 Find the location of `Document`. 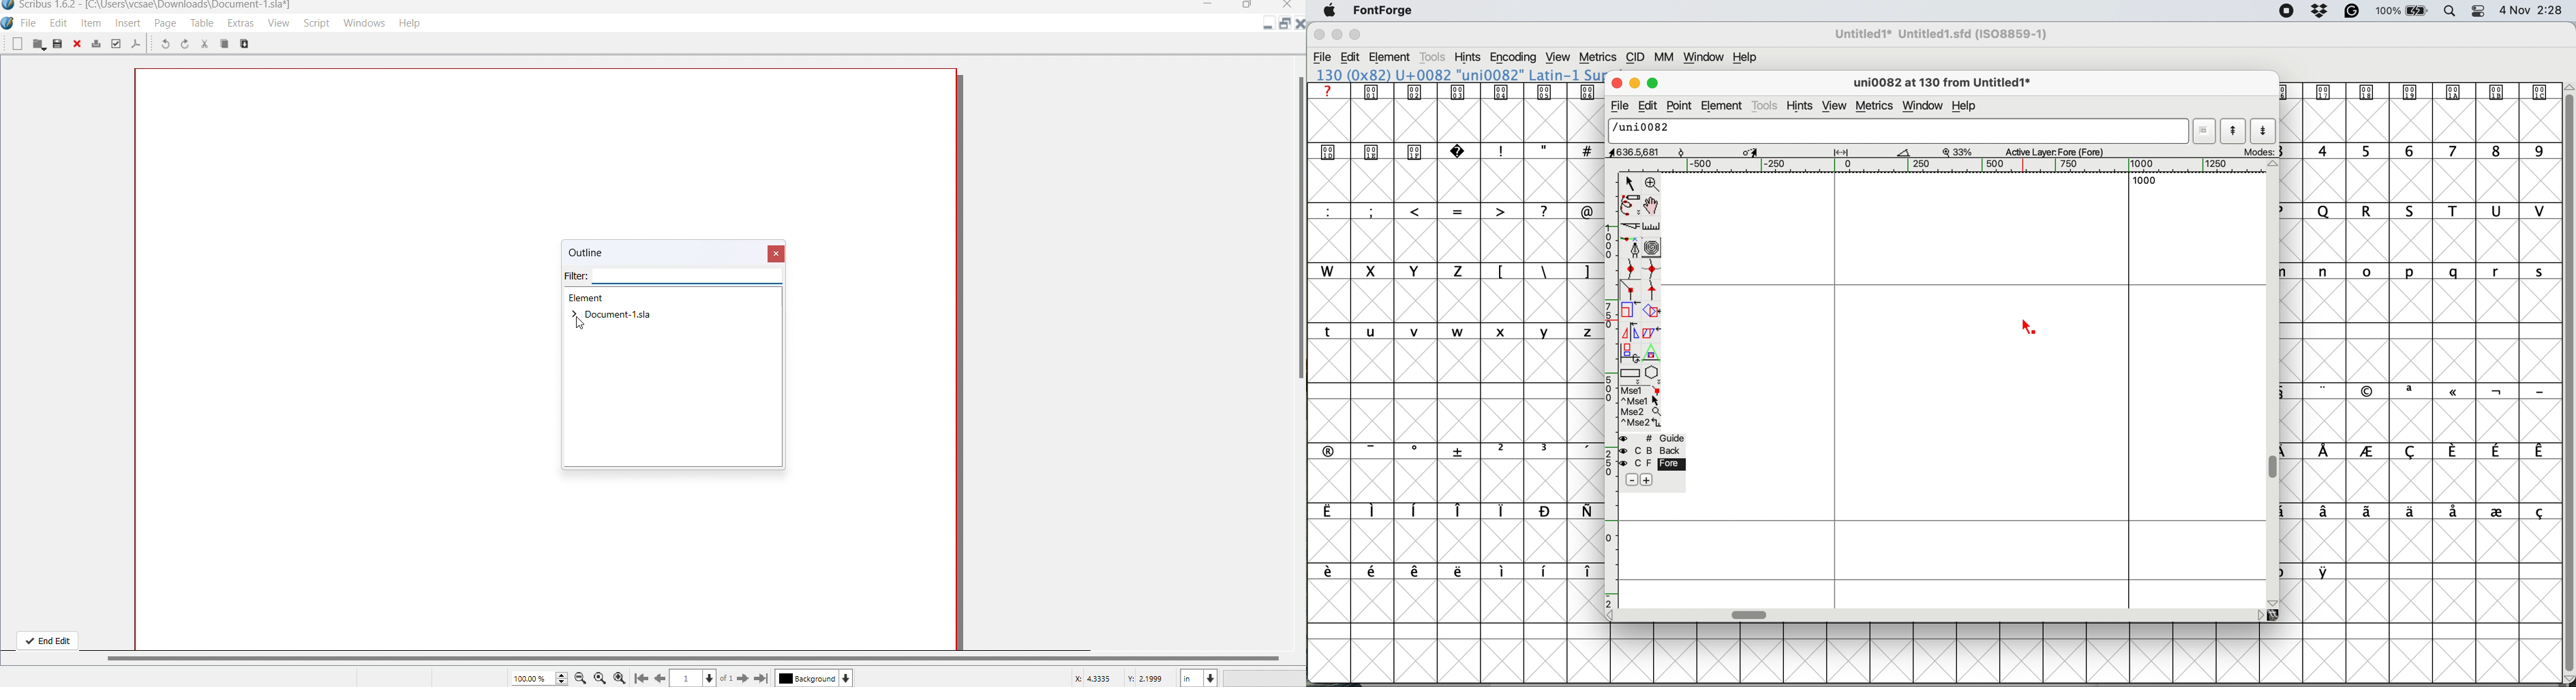

Document is located at coordinates (612, 315).